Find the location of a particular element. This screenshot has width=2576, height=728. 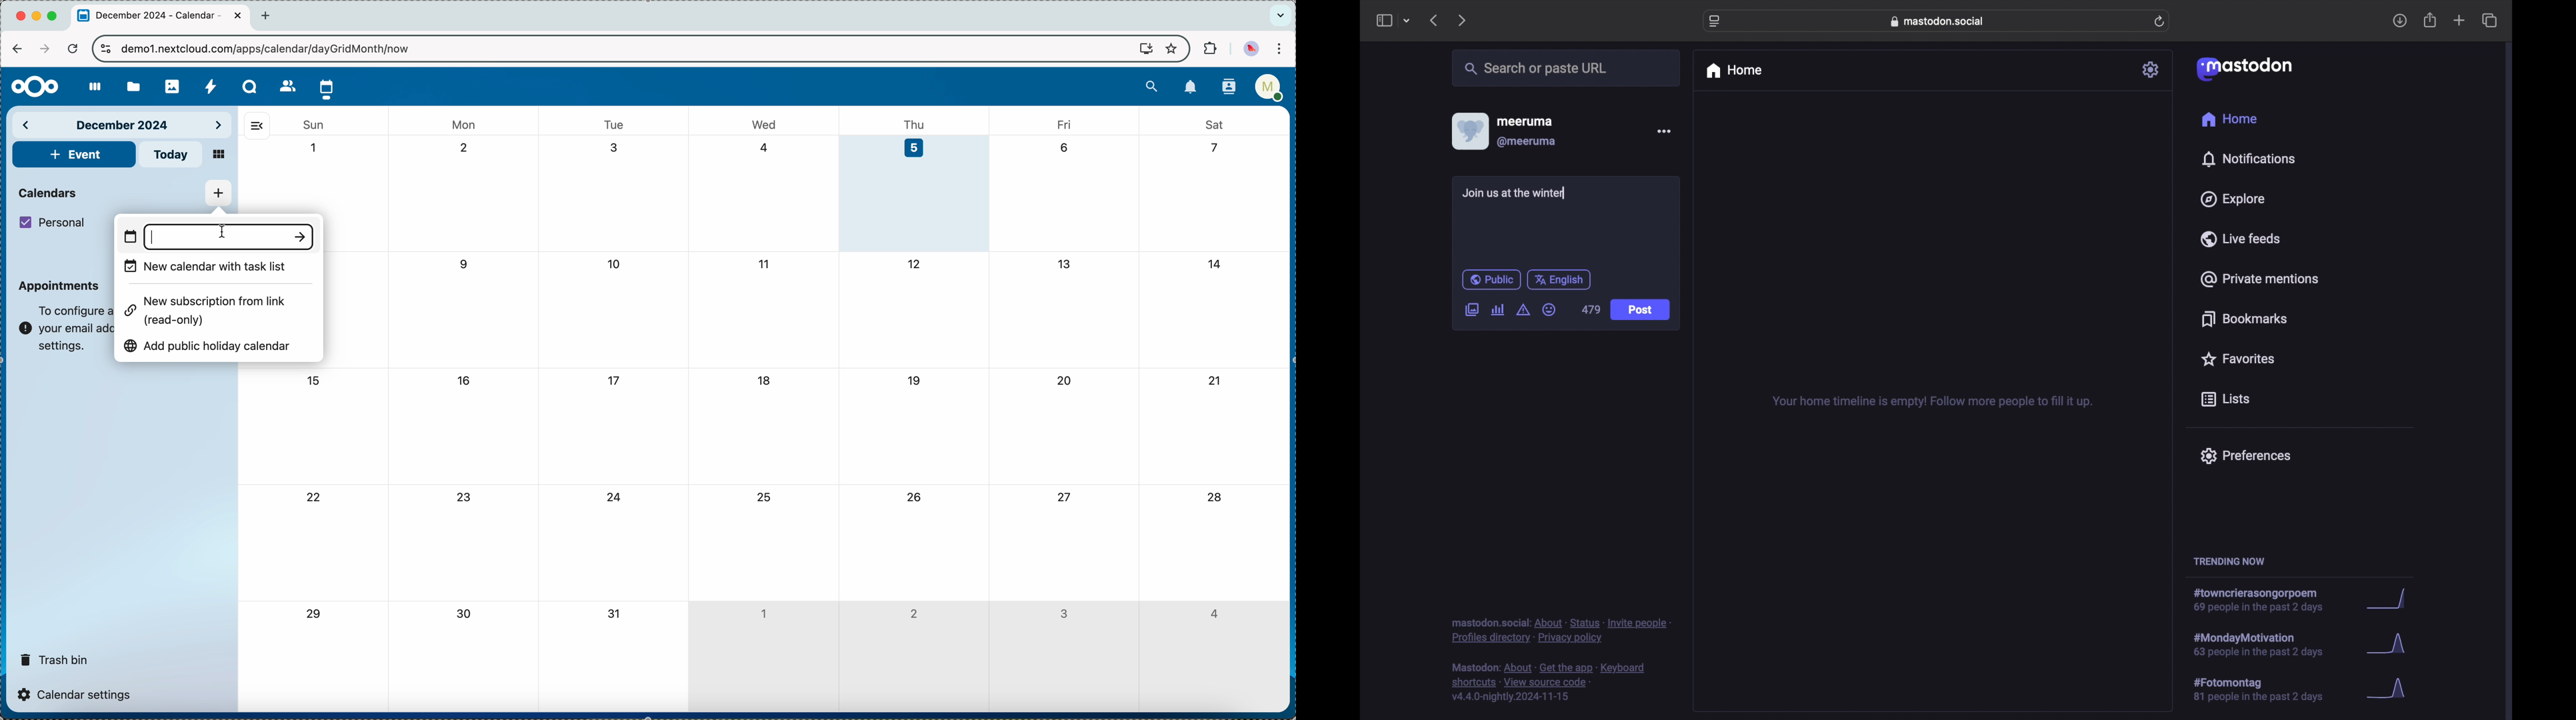

close Chrome is located at coordinates (20, 17).